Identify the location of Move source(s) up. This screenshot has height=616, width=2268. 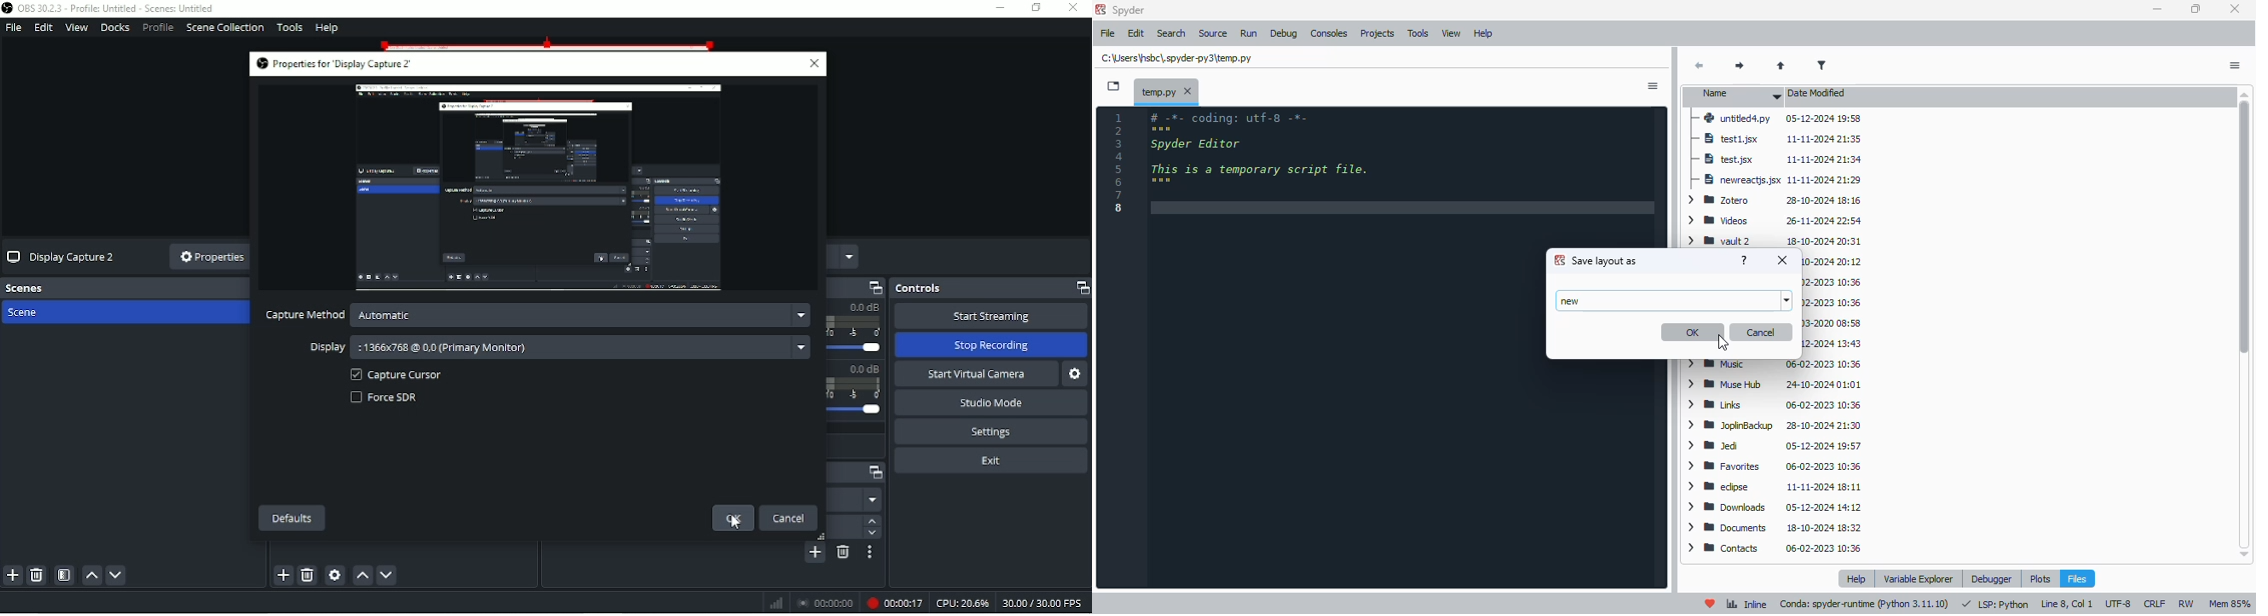
(362, 575).